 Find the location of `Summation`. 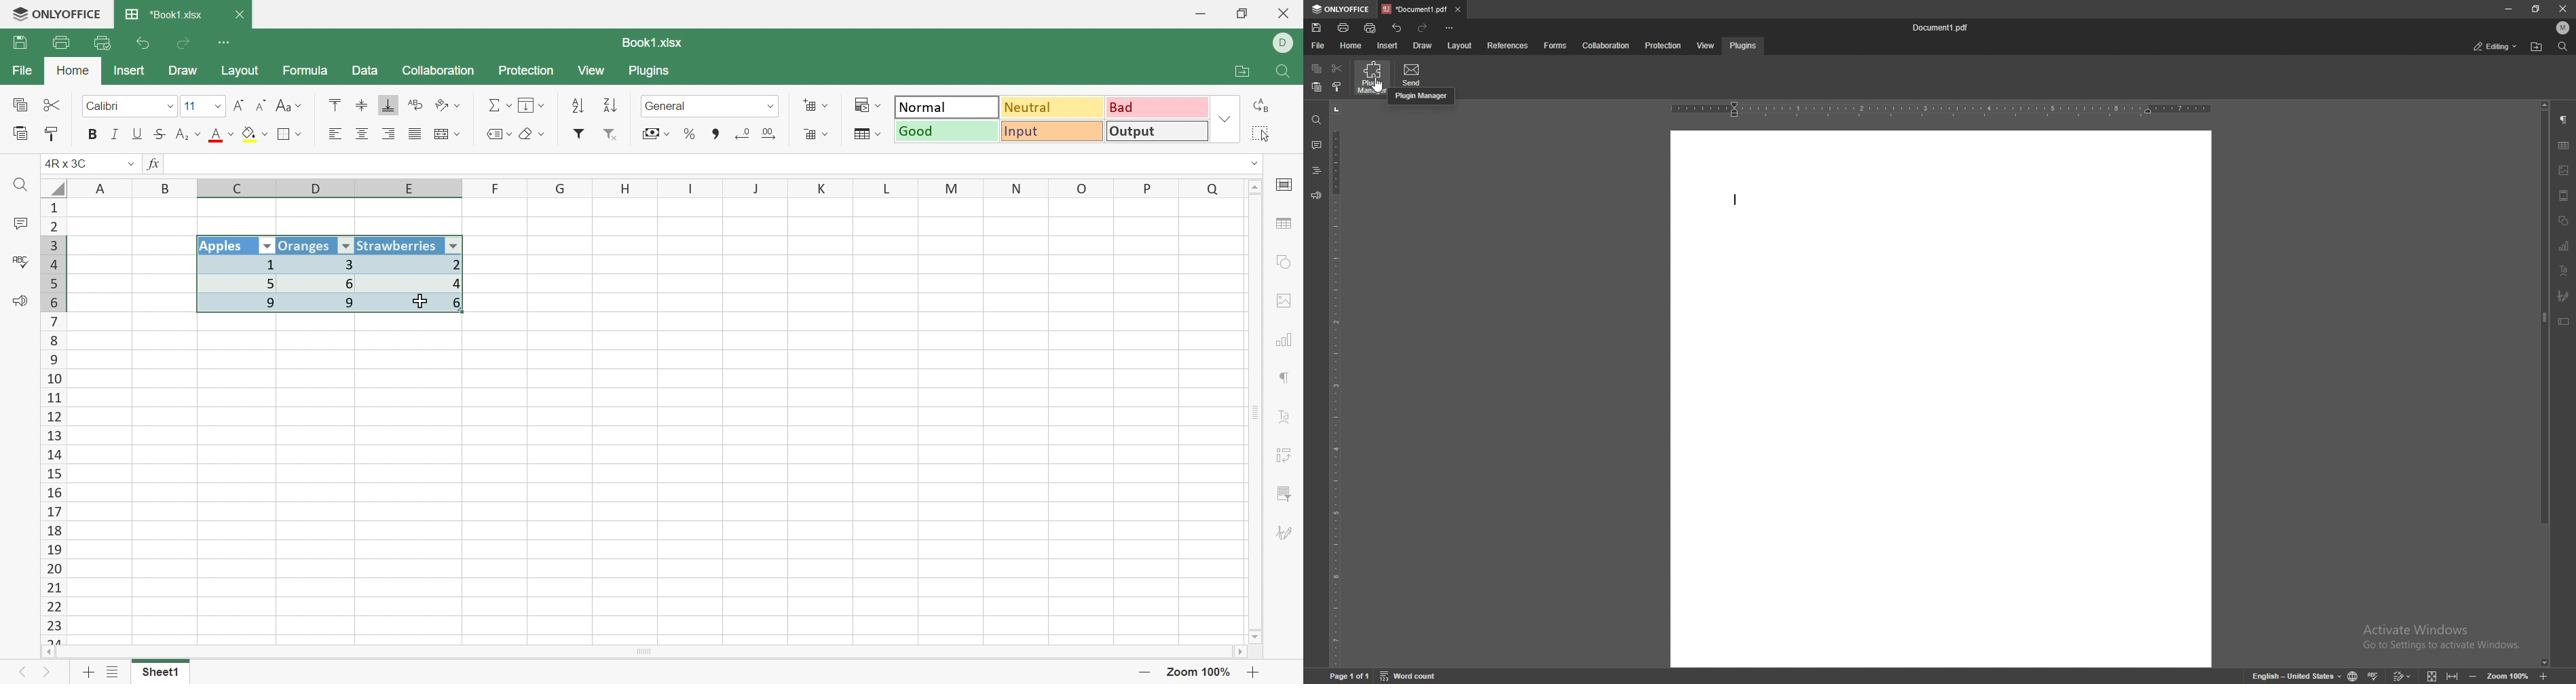

Summation is located at coordinates (500, 106).